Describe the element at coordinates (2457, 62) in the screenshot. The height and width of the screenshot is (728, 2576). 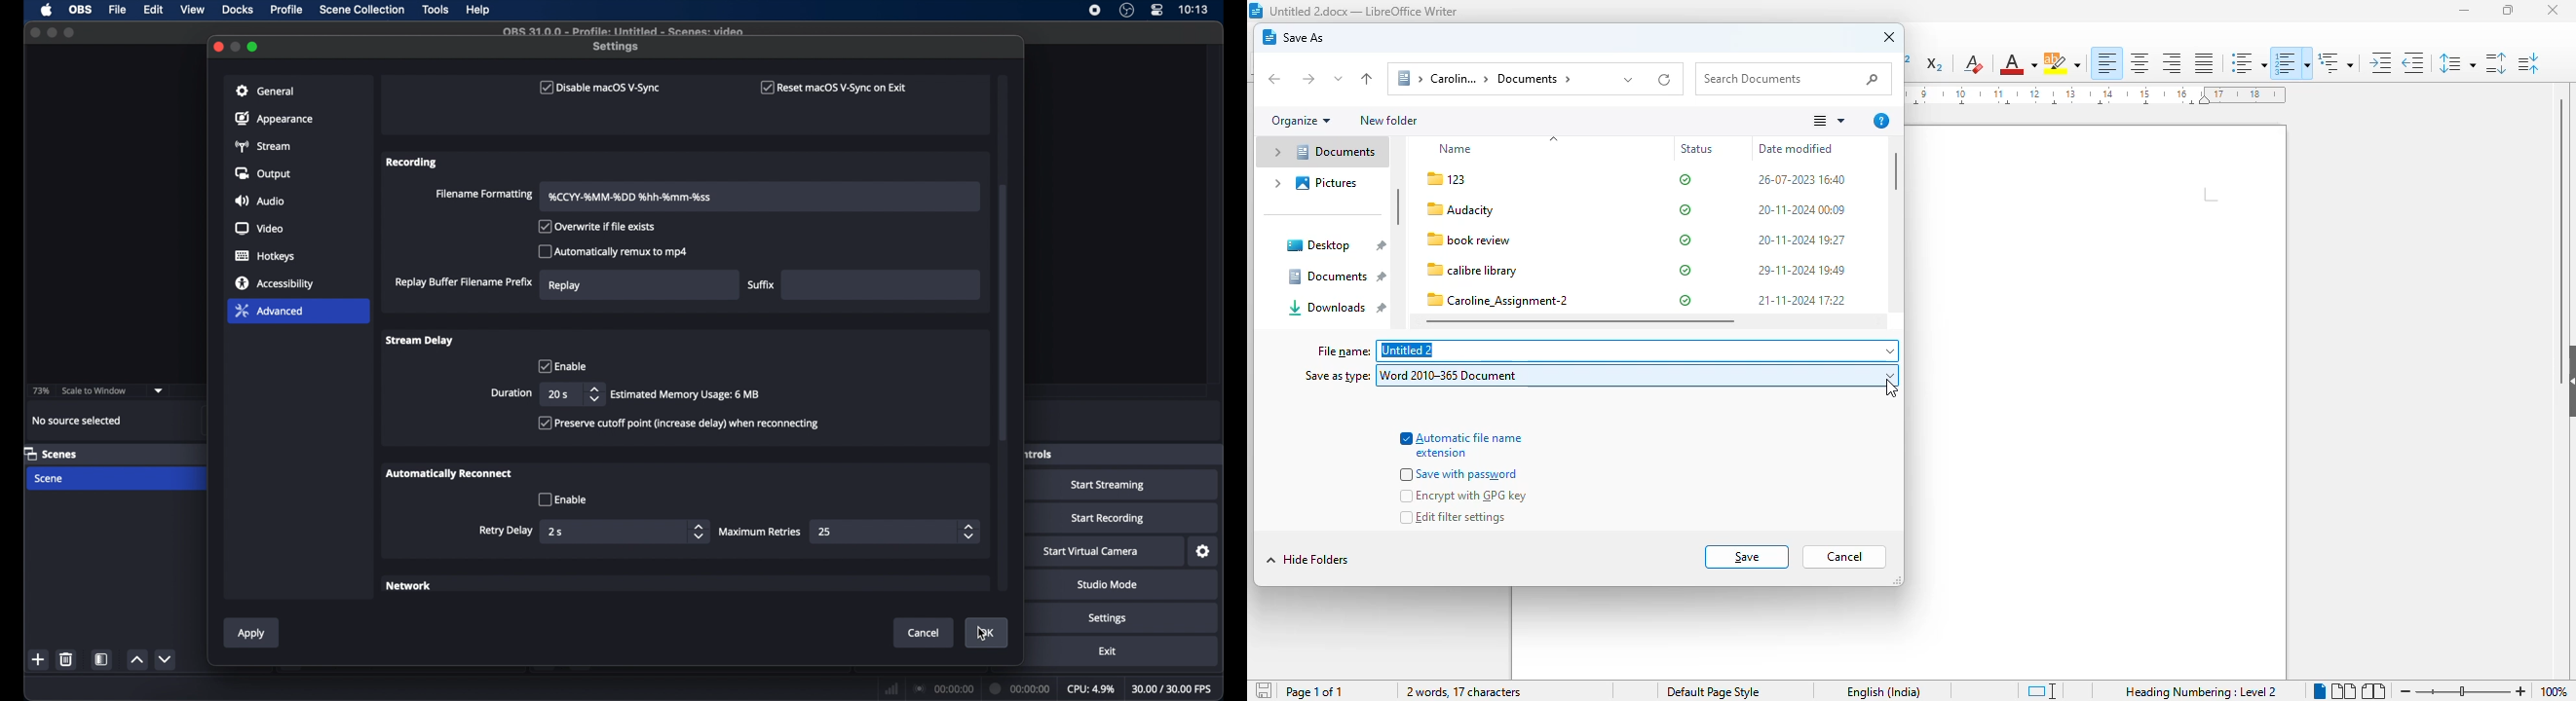
I see `set line spacing` at that location.